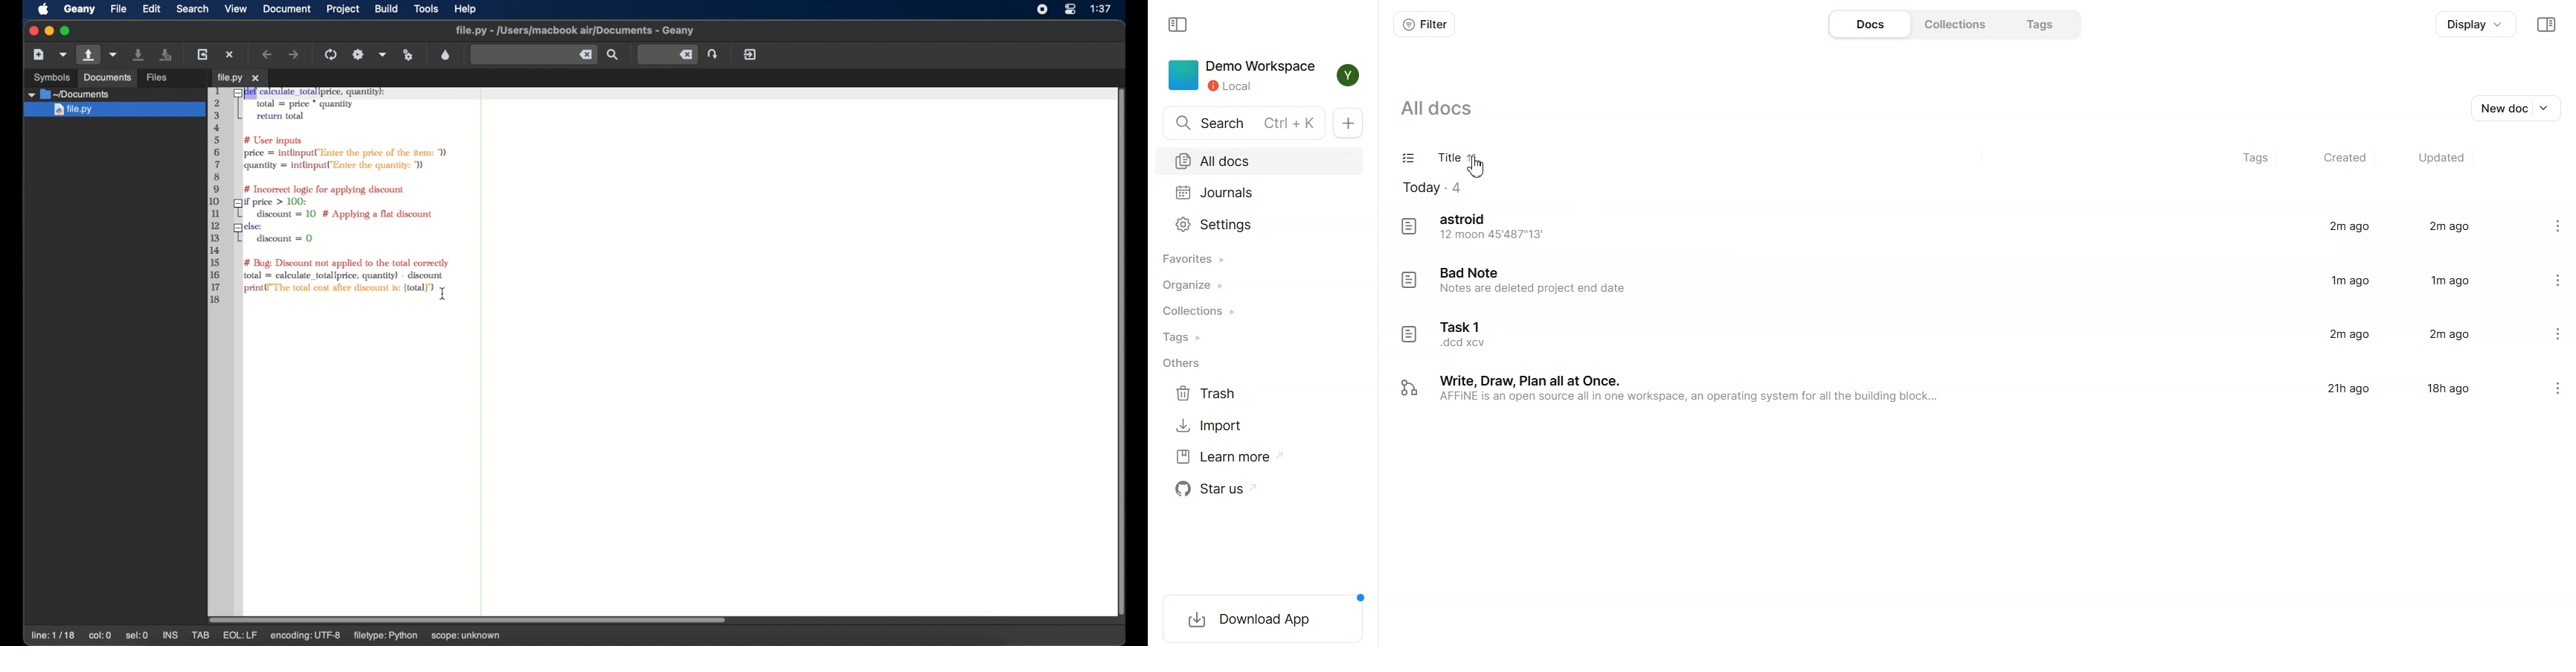 The image size is (2576, 672). I want to click on Settings, so click(2559, 278).